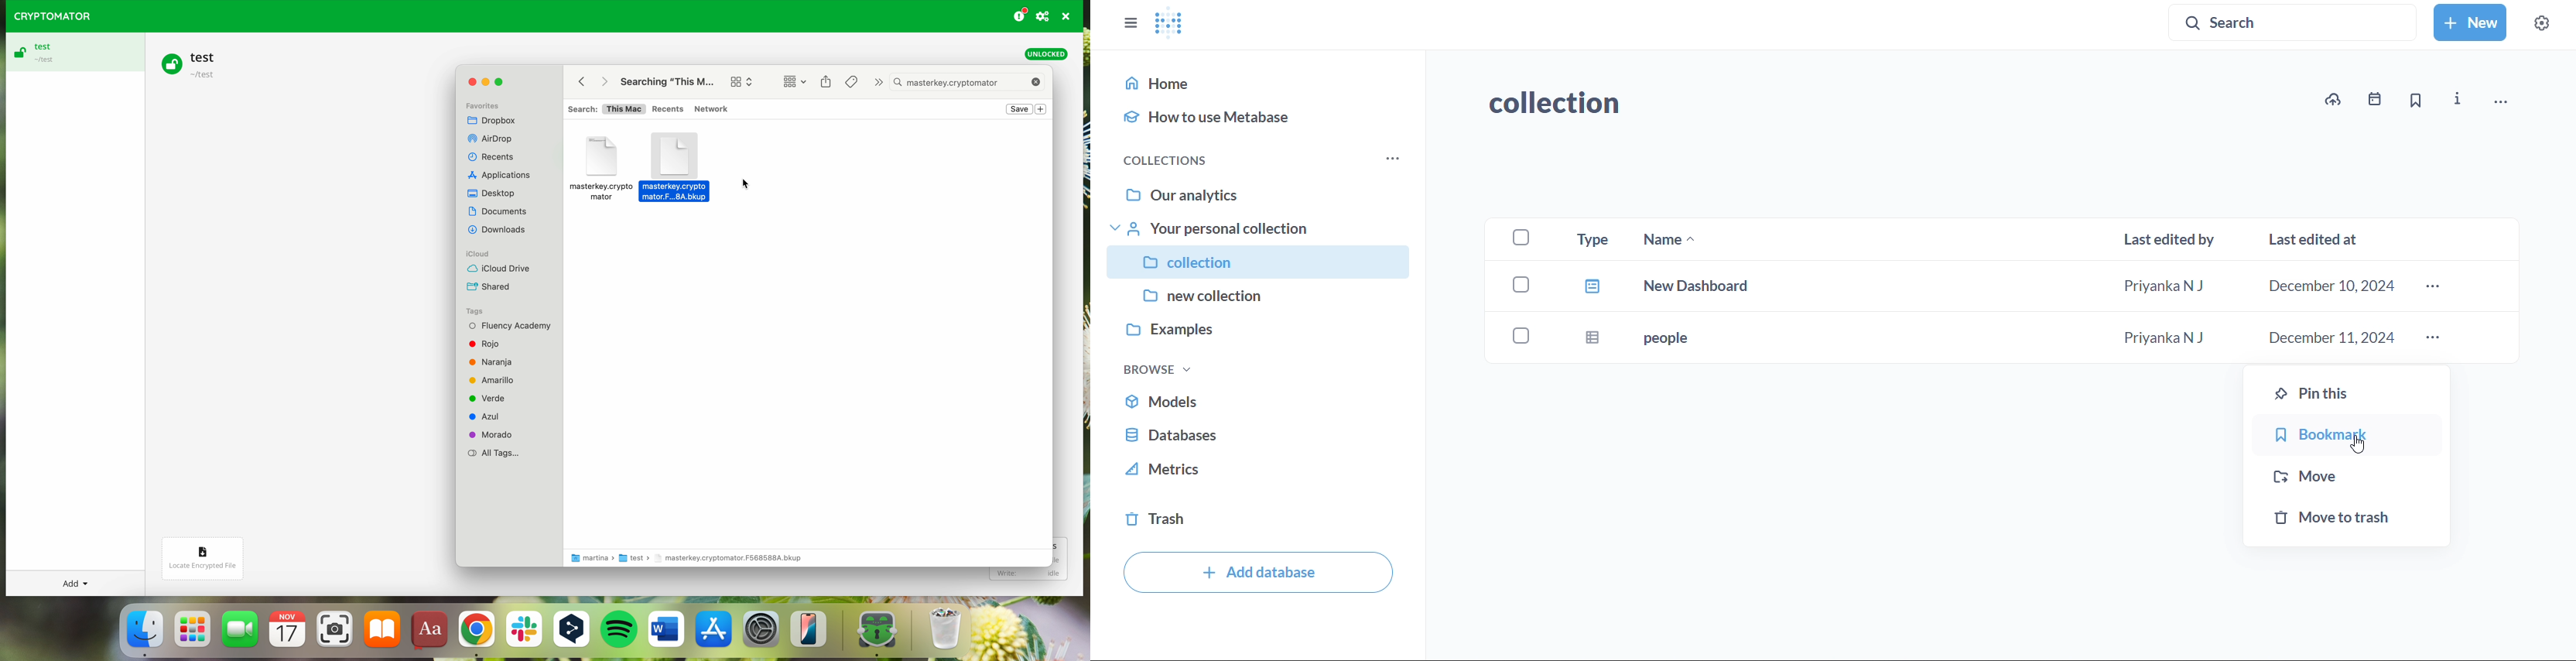  Describe the element at coordinates (1264, 400) in the screenshot. I see `models` at that location.